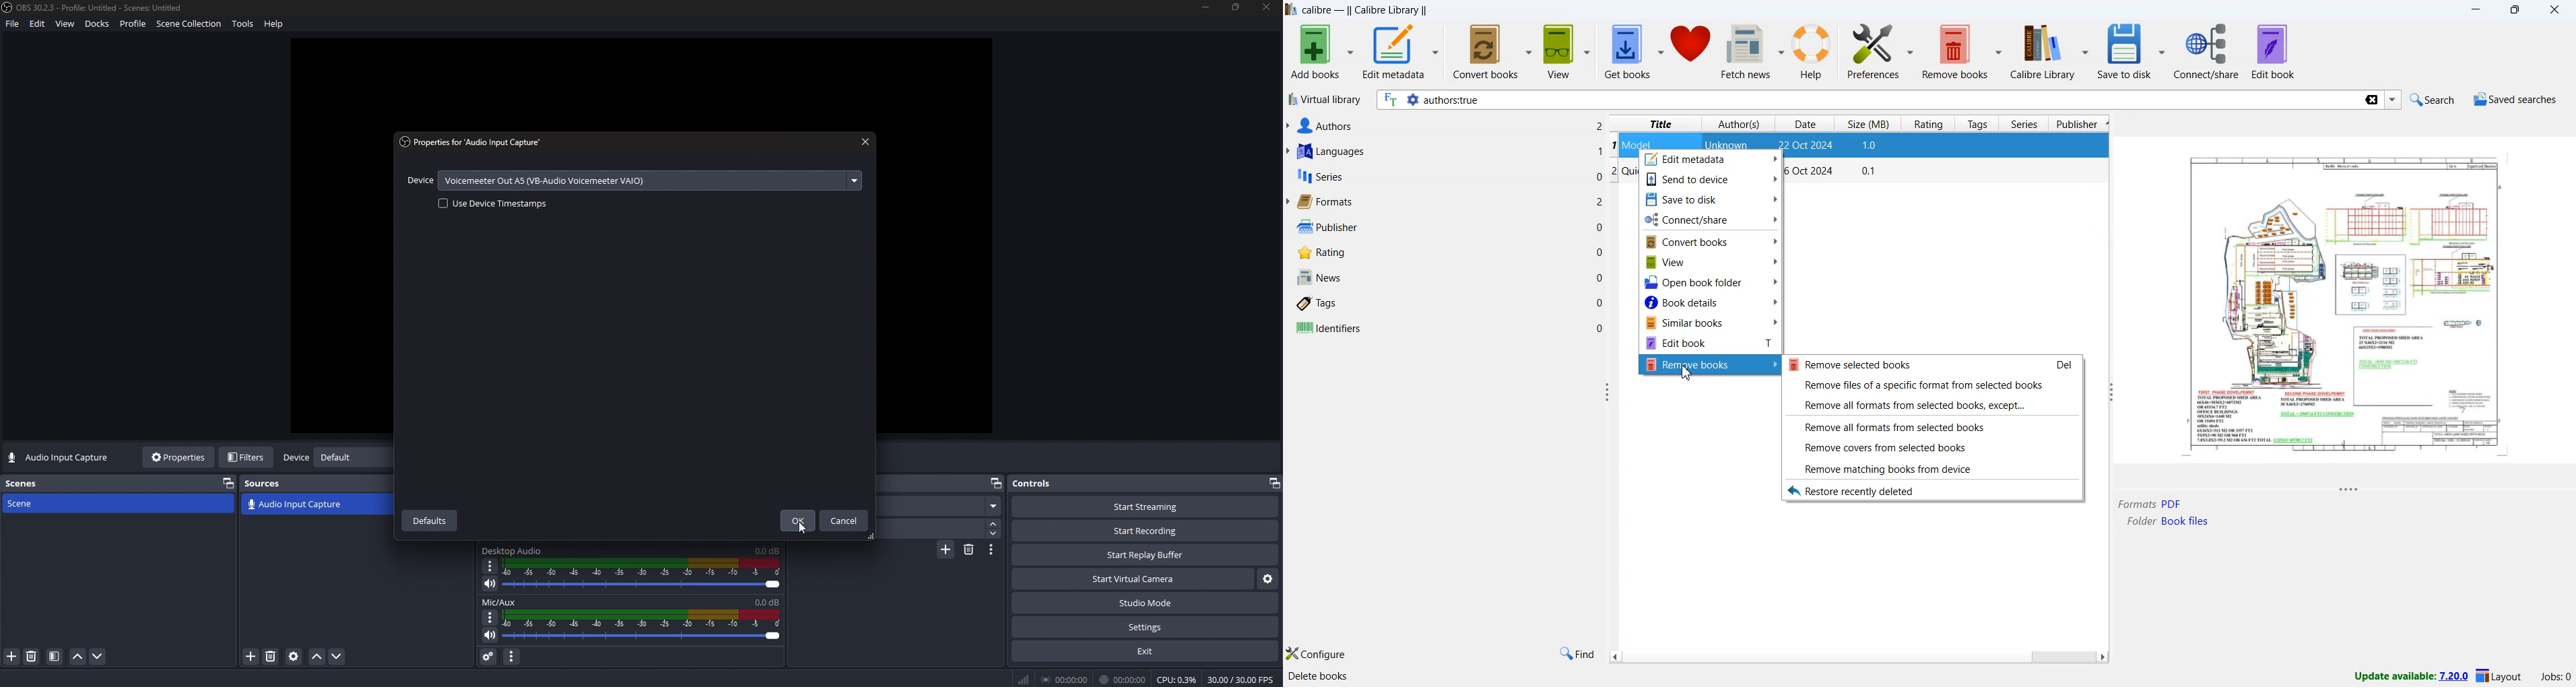 The image size is (2576, 700). I want to click on duration, so click(928, 529).